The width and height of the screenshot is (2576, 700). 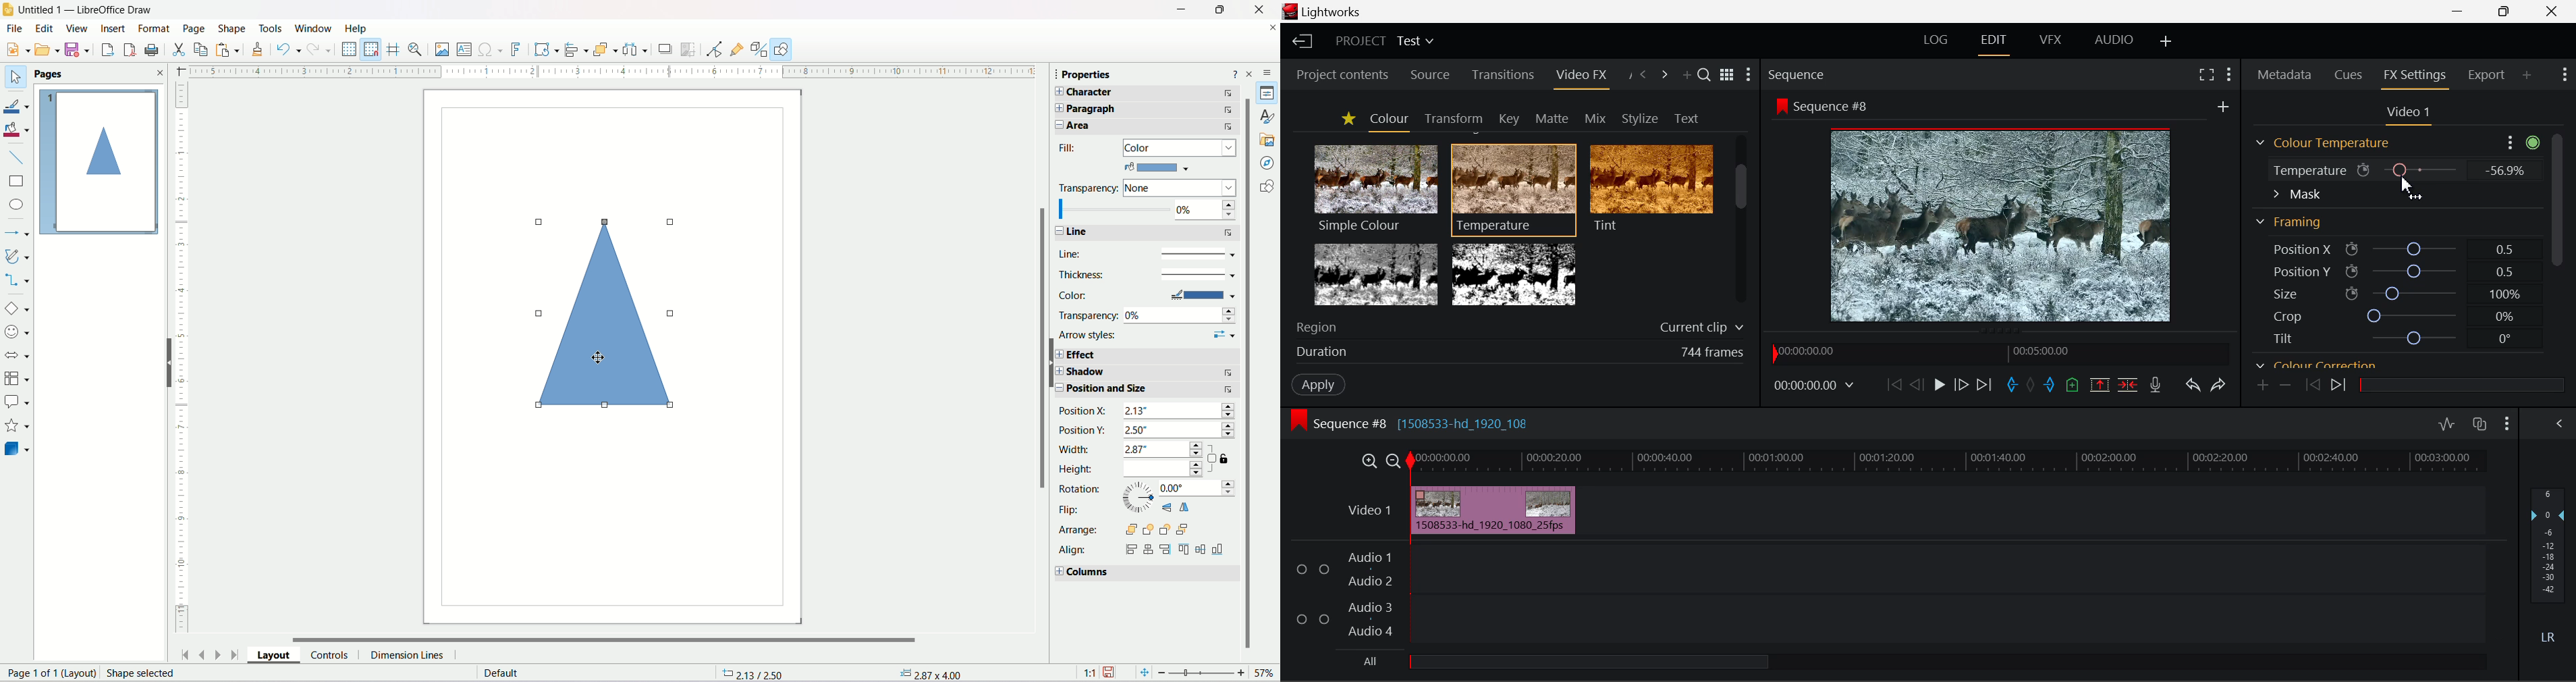 I want to click on Select, so click(x=15, y=76).